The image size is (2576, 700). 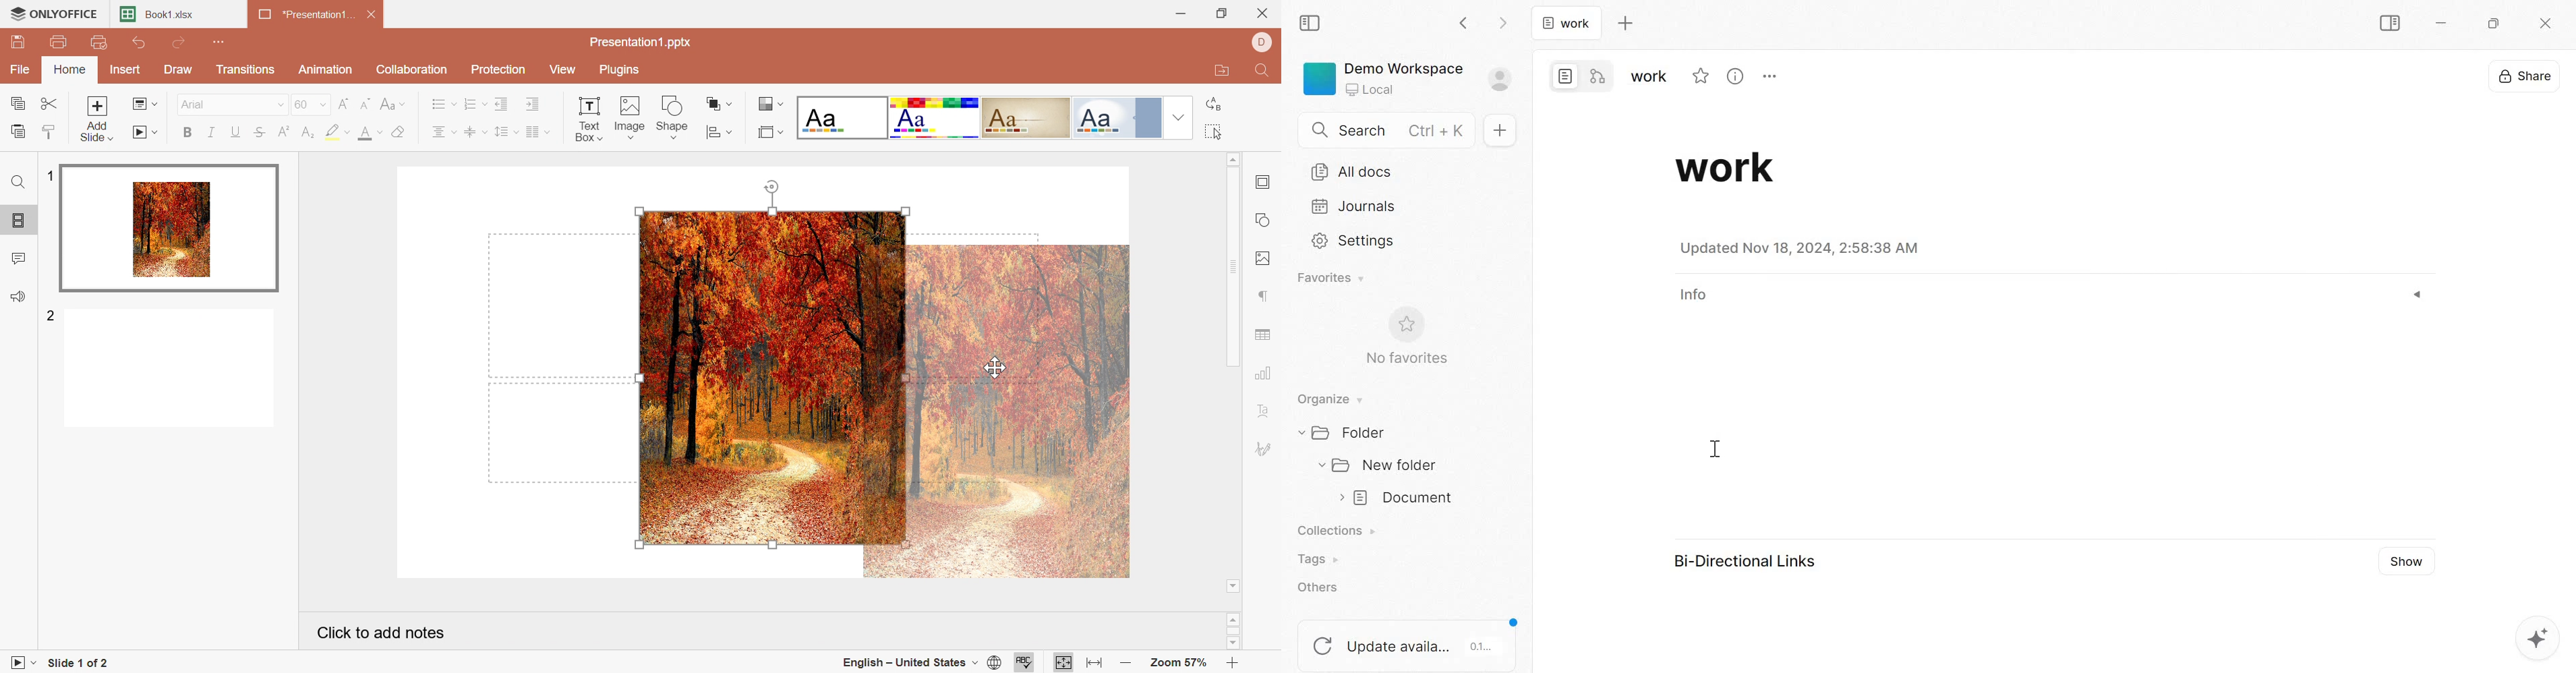 I want to click on Superscript, so click(x=285, y=134).